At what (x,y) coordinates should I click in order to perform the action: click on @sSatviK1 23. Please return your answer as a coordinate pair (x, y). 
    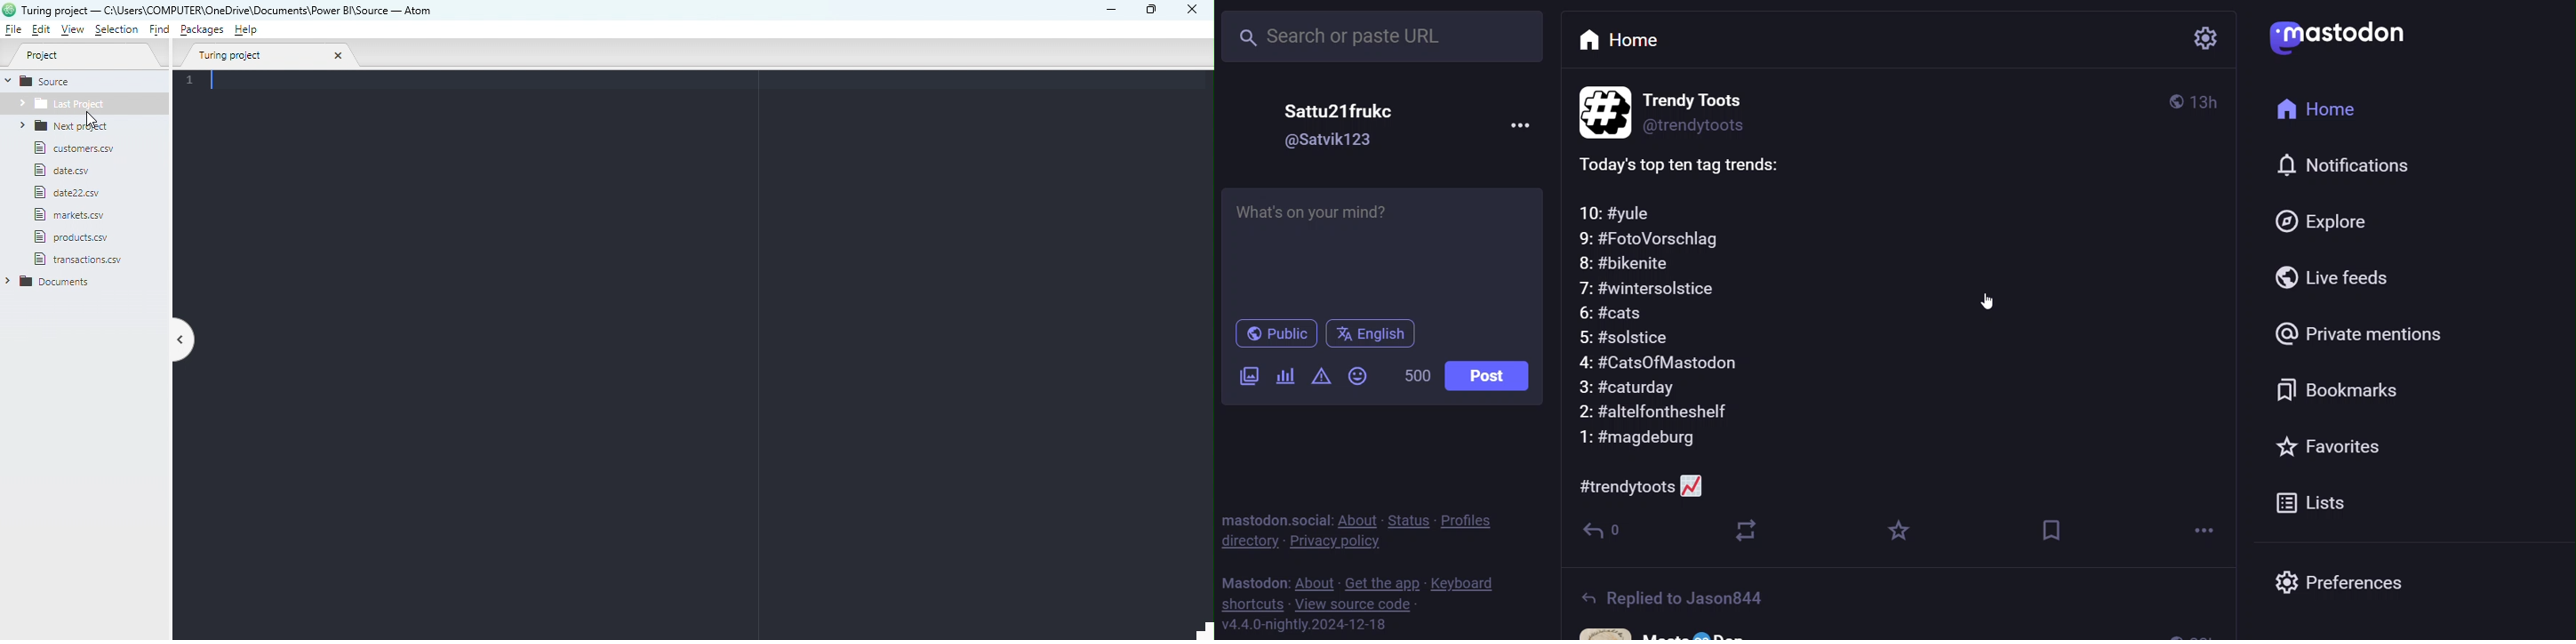
    Looking at the image, I should click on (1335, 138).